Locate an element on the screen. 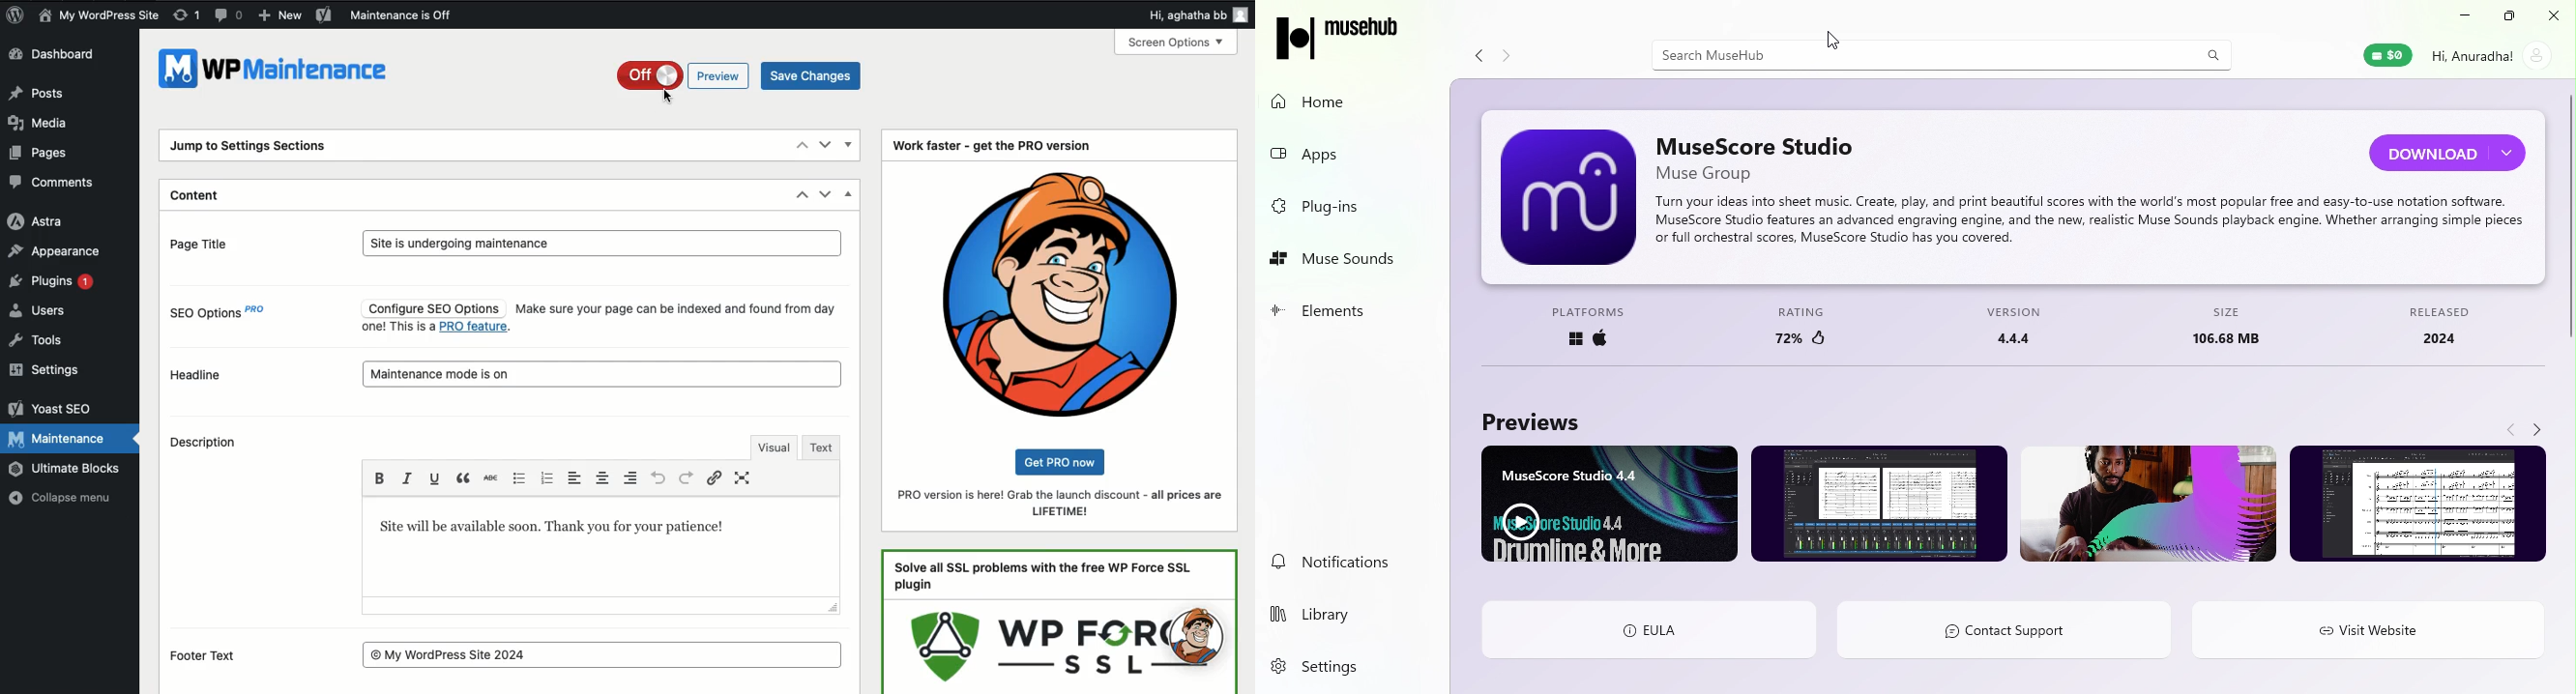 Image resolution: width=2576 pixels, height=700 pixels. Comments is located at coordinates (55, 182).